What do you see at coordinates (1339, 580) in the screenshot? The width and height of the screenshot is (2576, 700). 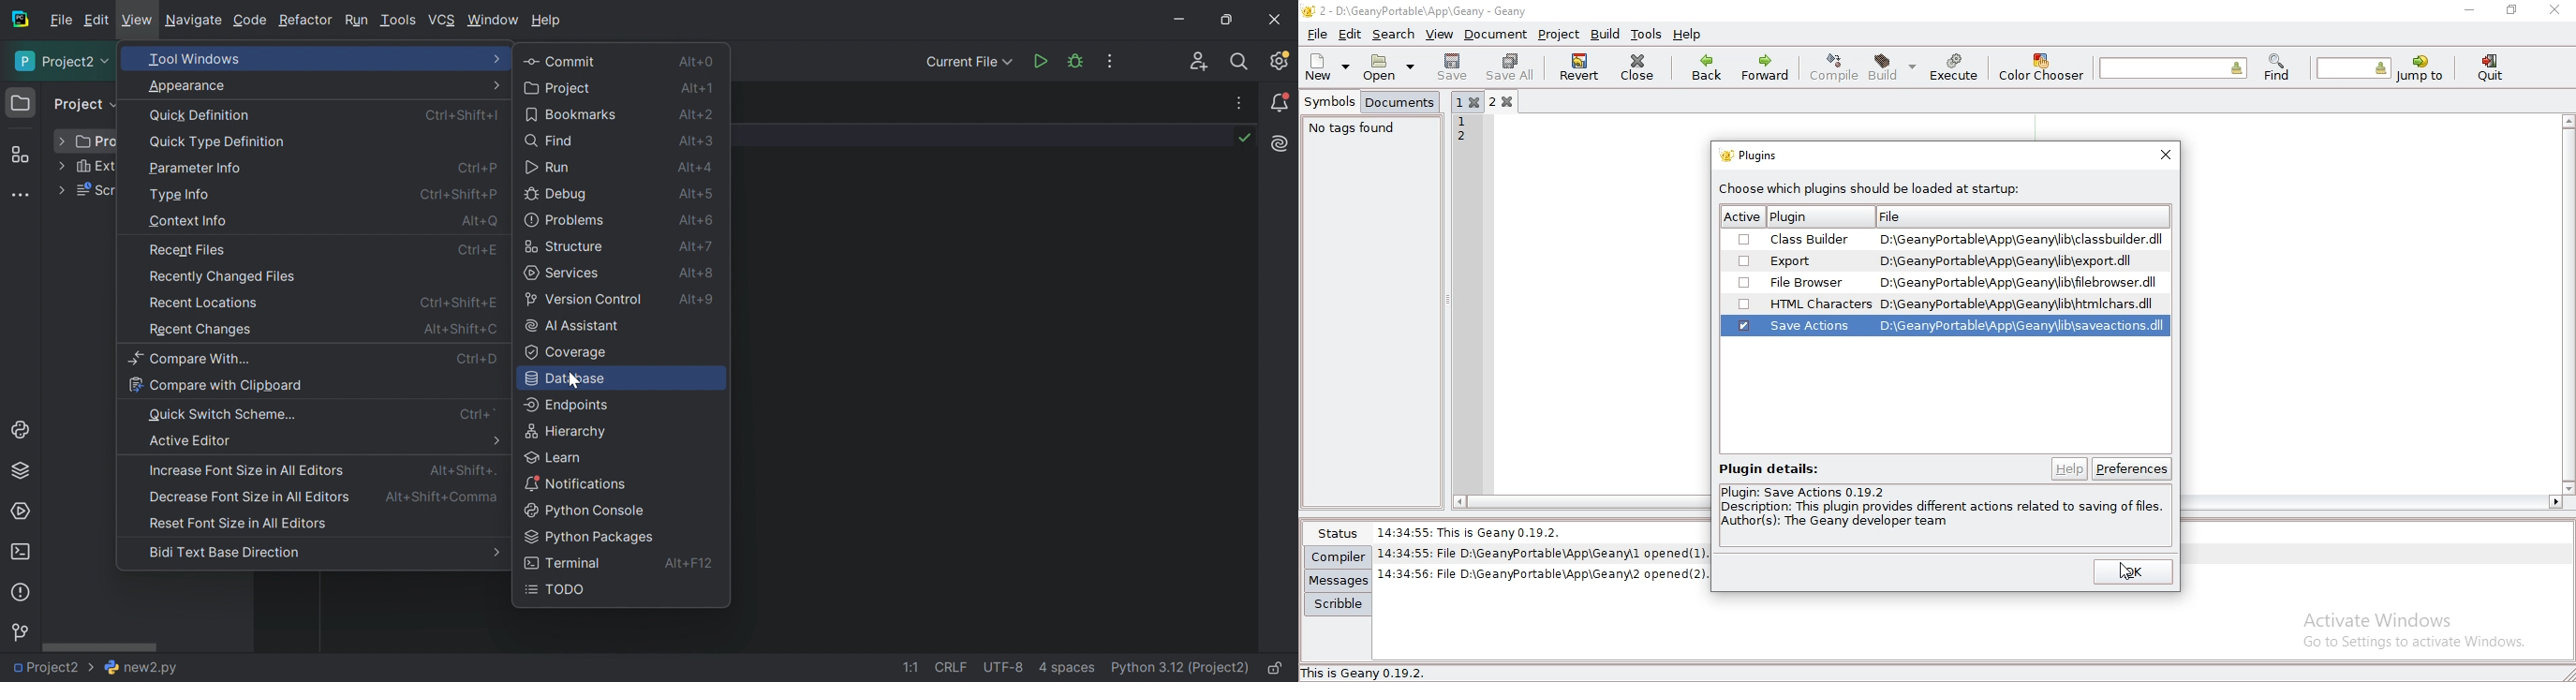 I see `messages` at bounding box center [1339, 580].